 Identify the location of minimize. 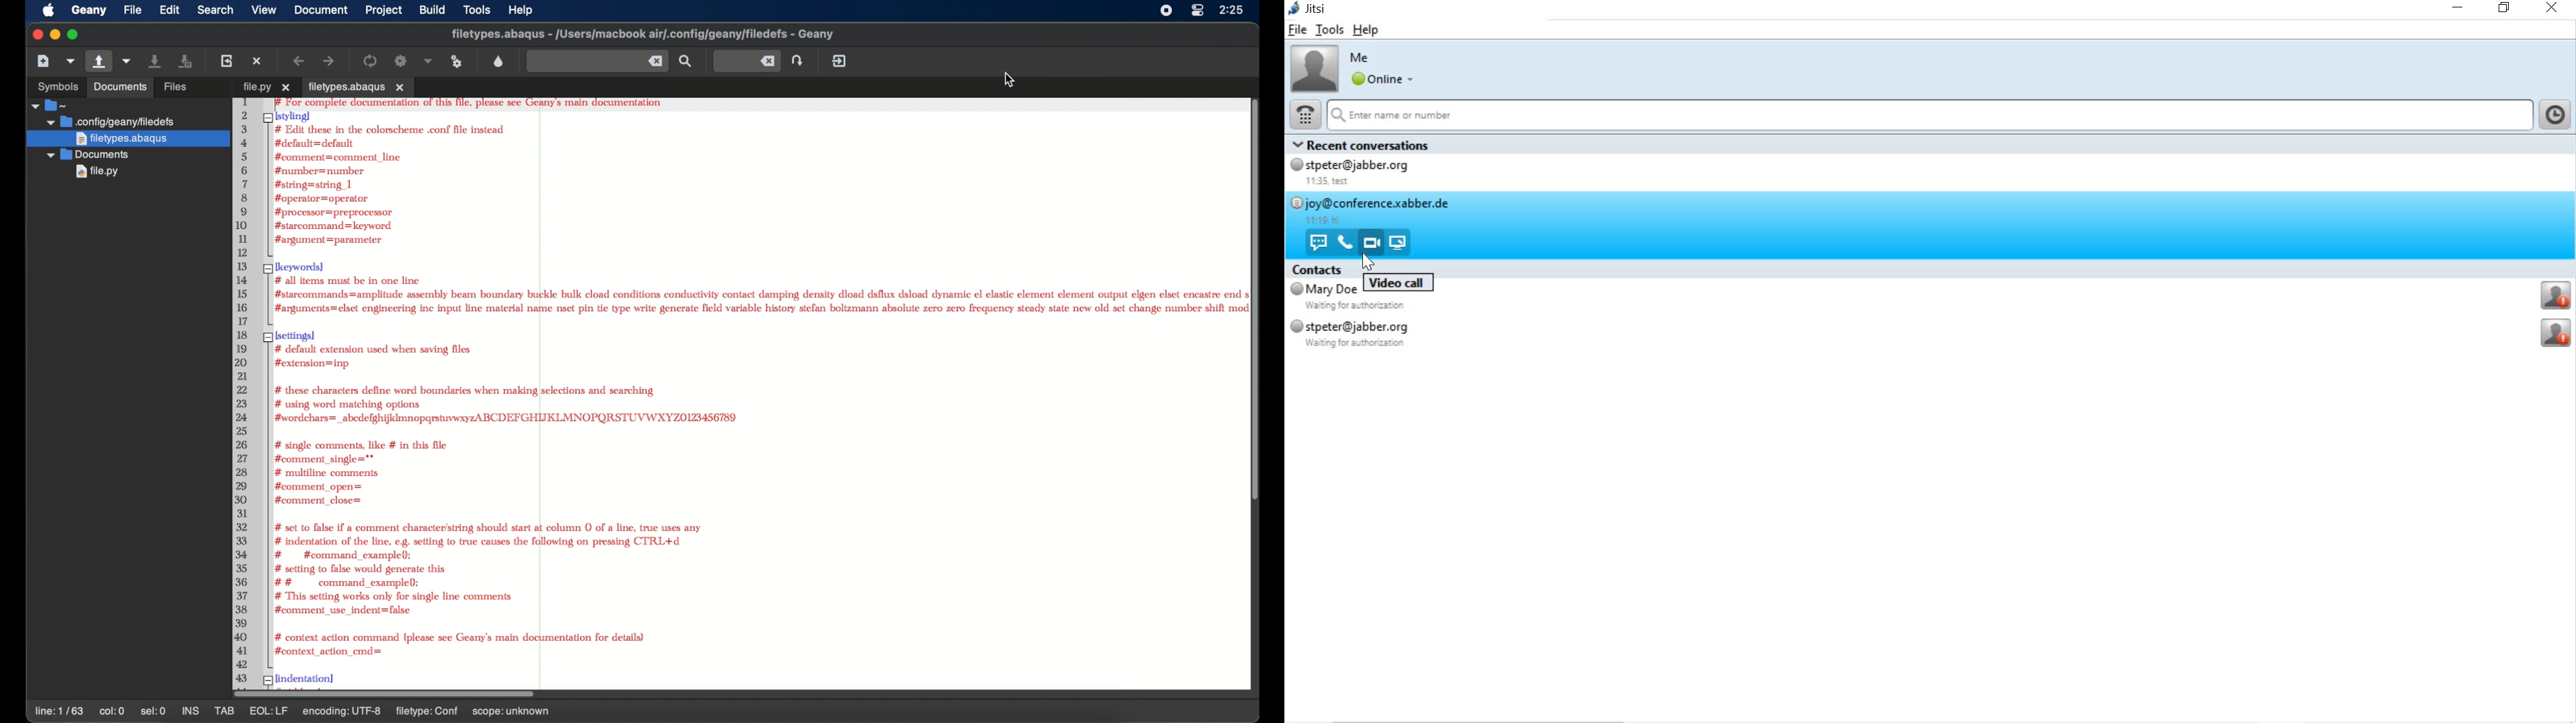
(54, 35).